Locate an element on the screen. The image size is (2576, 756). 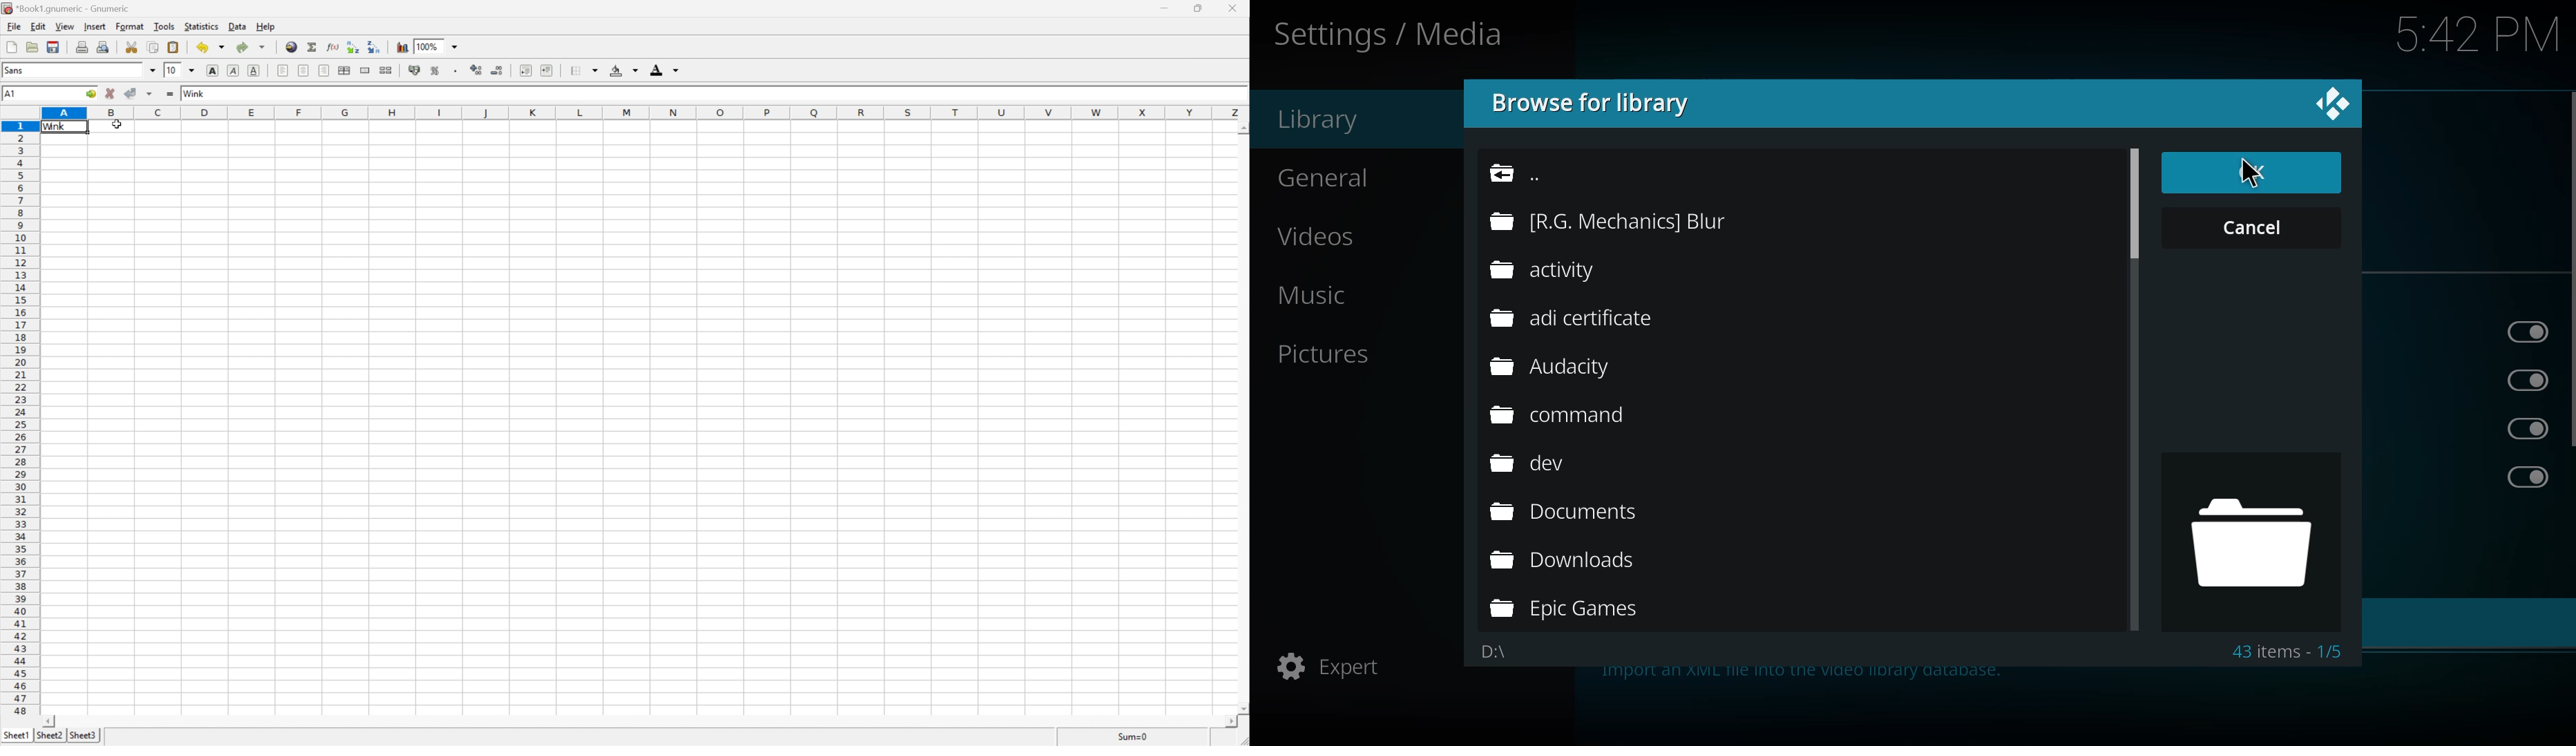
go to is located at coordinates (90, 94).